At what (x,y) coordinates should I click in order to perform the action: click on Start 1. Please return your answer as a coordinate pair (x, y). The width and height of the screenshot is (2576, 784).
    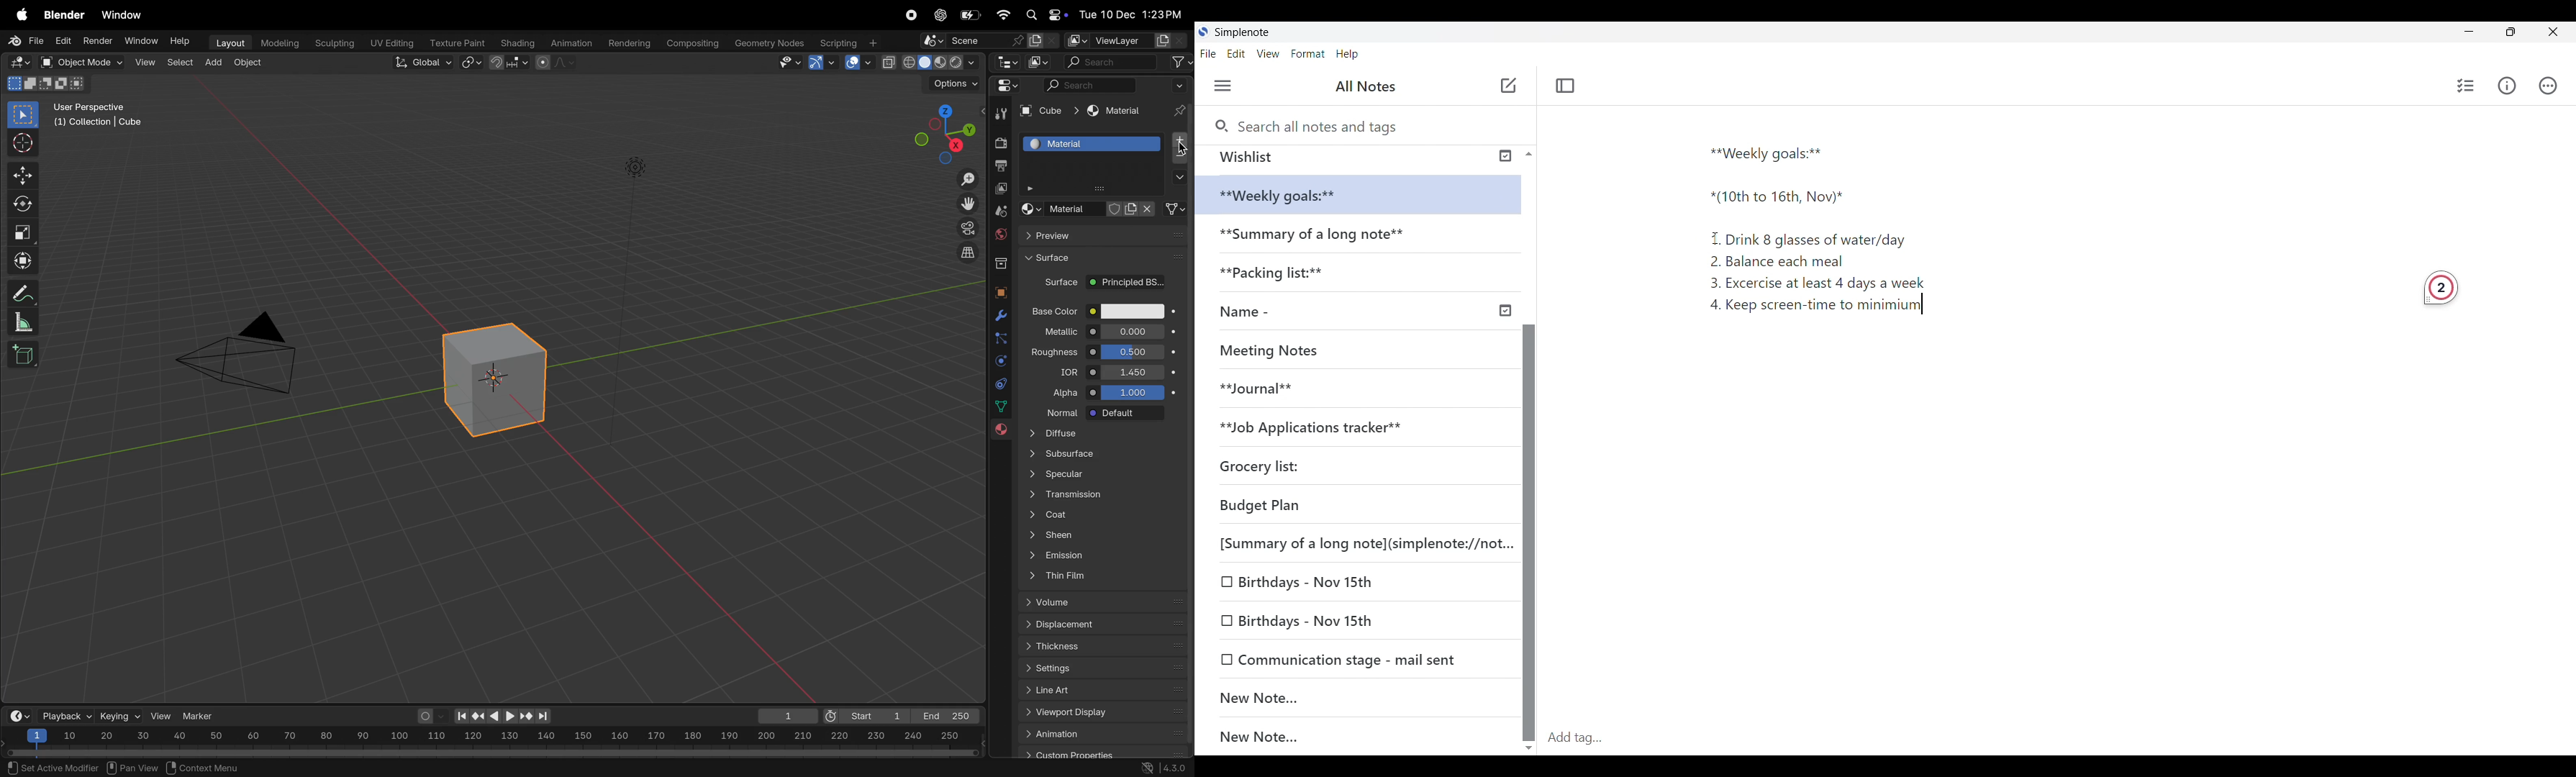
    Looking at the image, I should click on (865, 714).